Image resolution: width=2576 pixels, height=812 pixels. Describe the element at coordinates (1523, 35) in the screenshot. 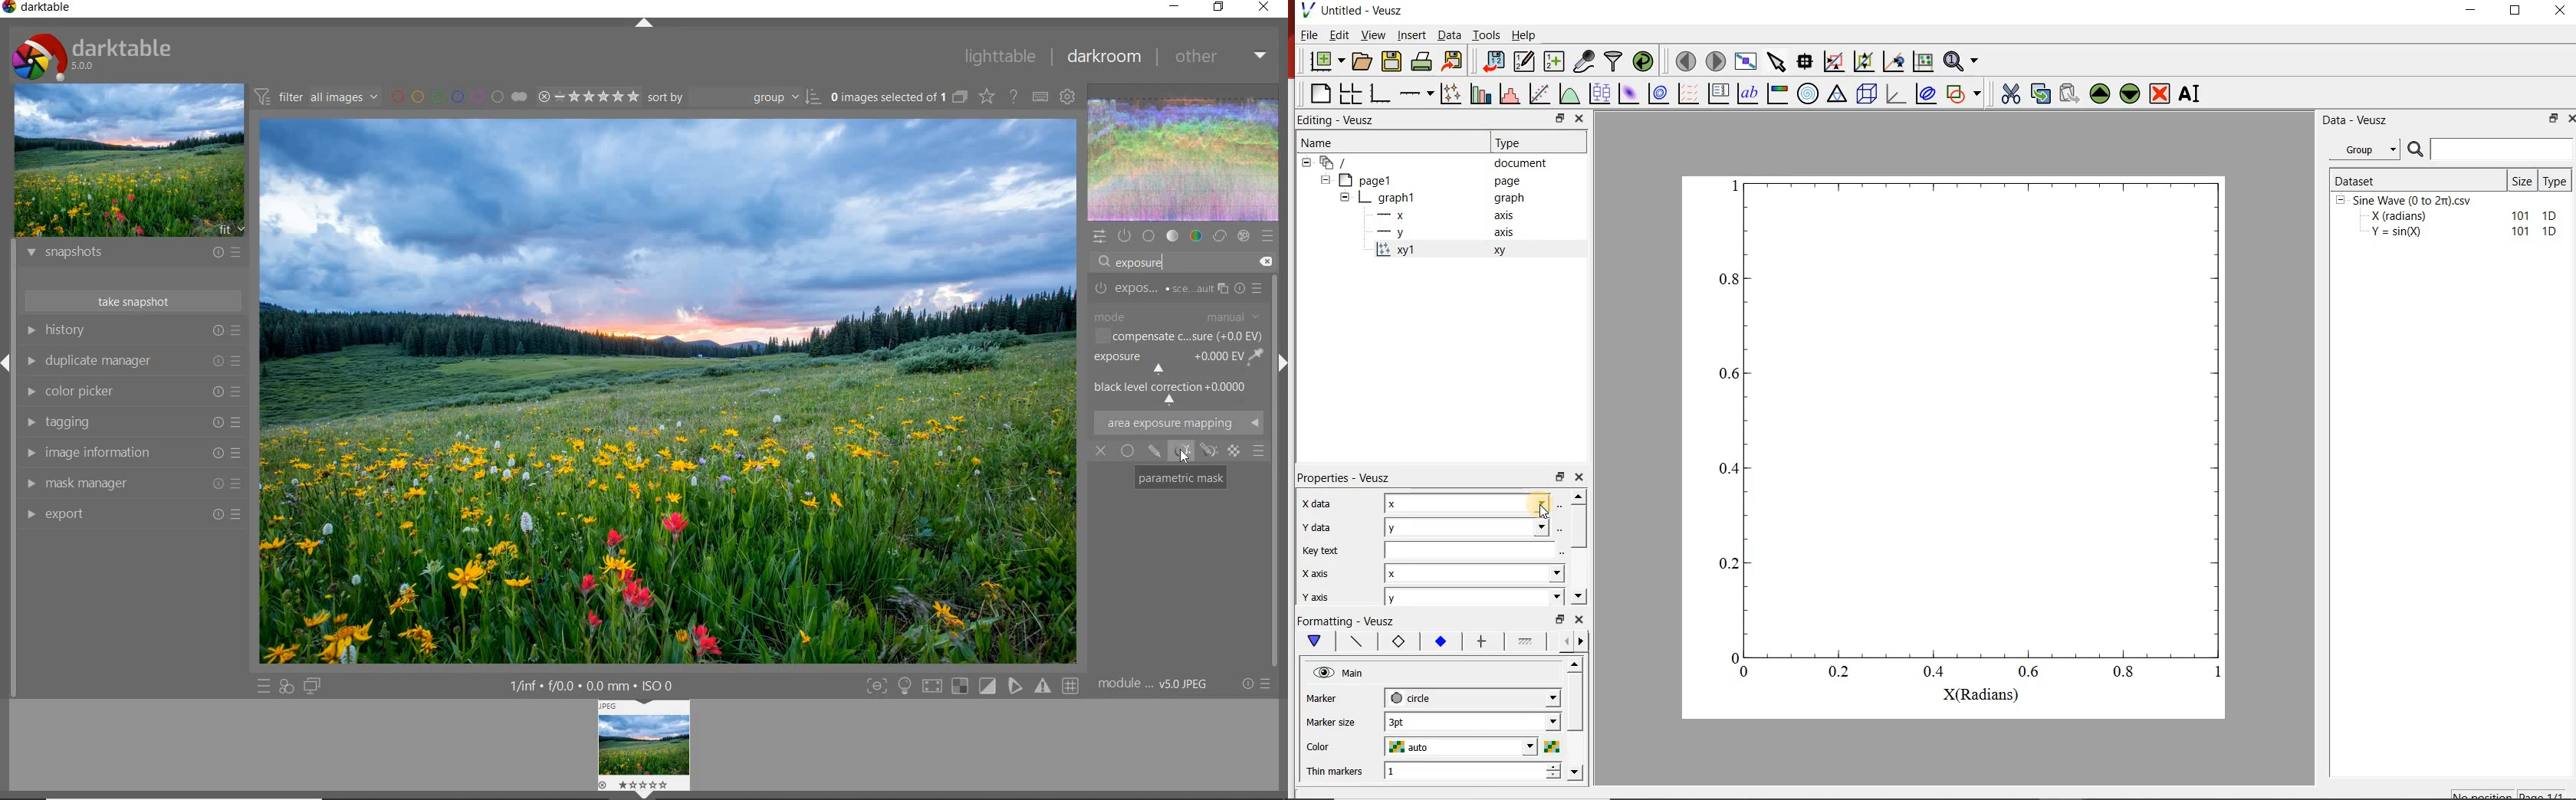

I see `Help` at that location.